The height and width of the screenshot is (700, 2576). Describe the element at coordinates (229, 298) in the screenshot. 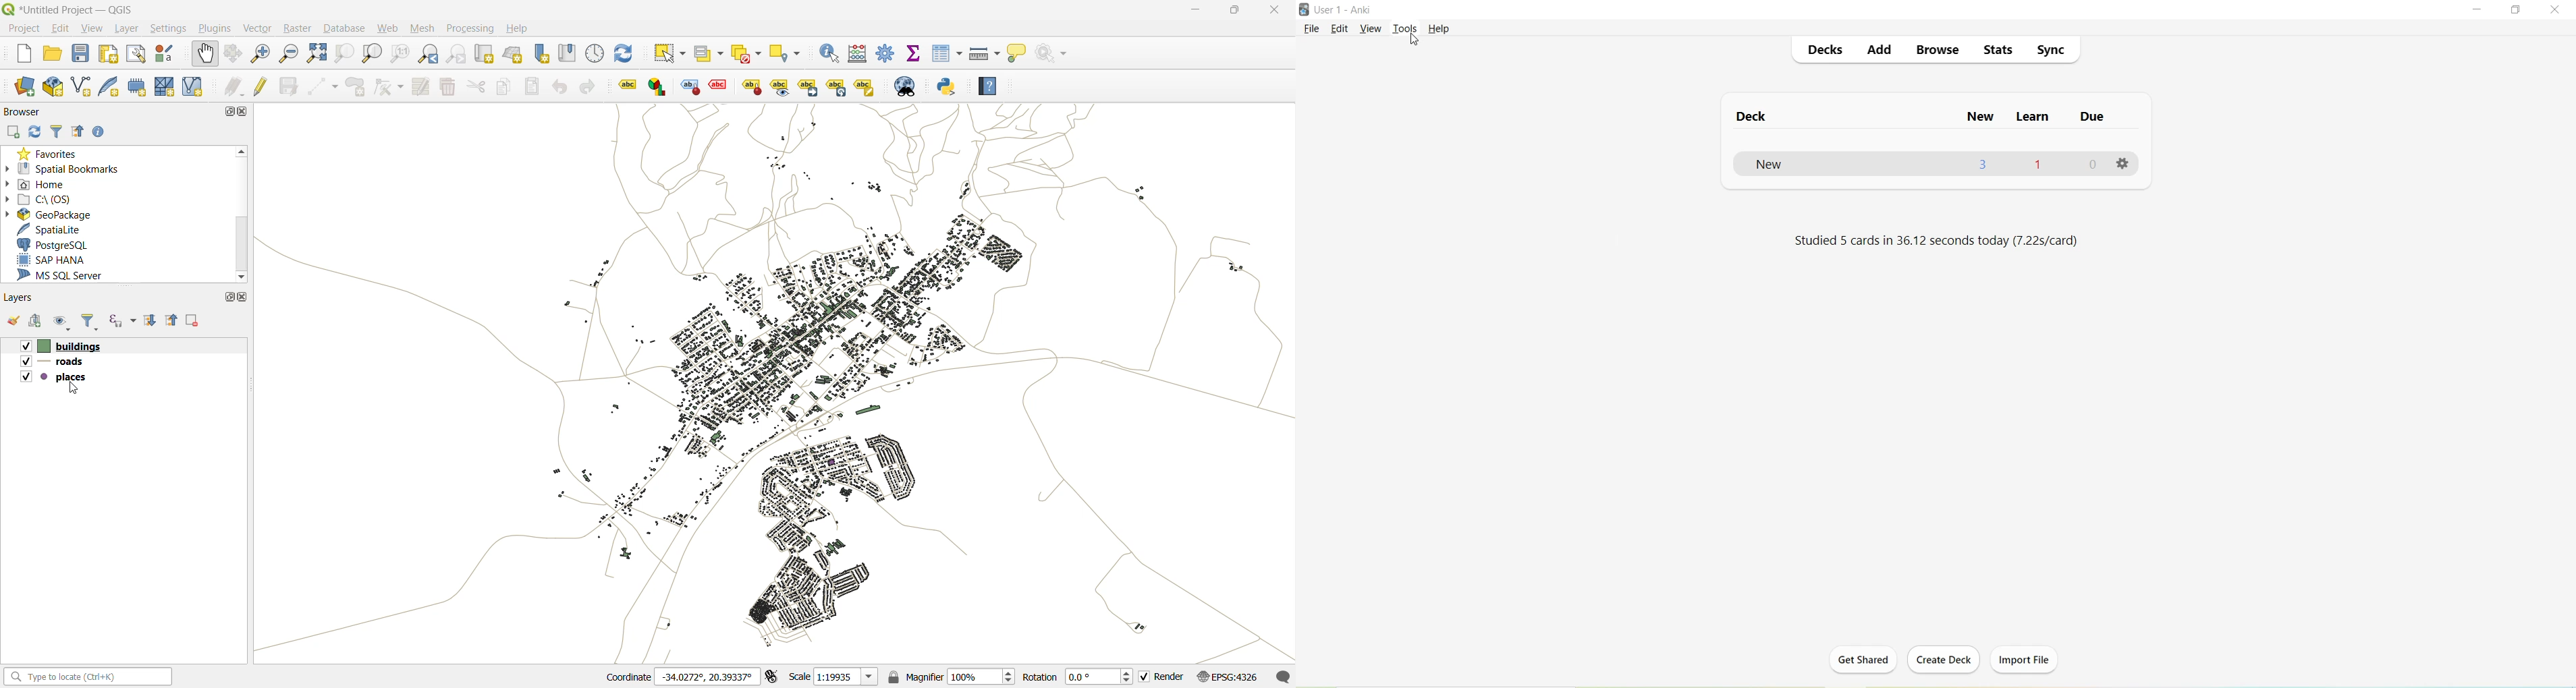

I see `maximize` at that location.